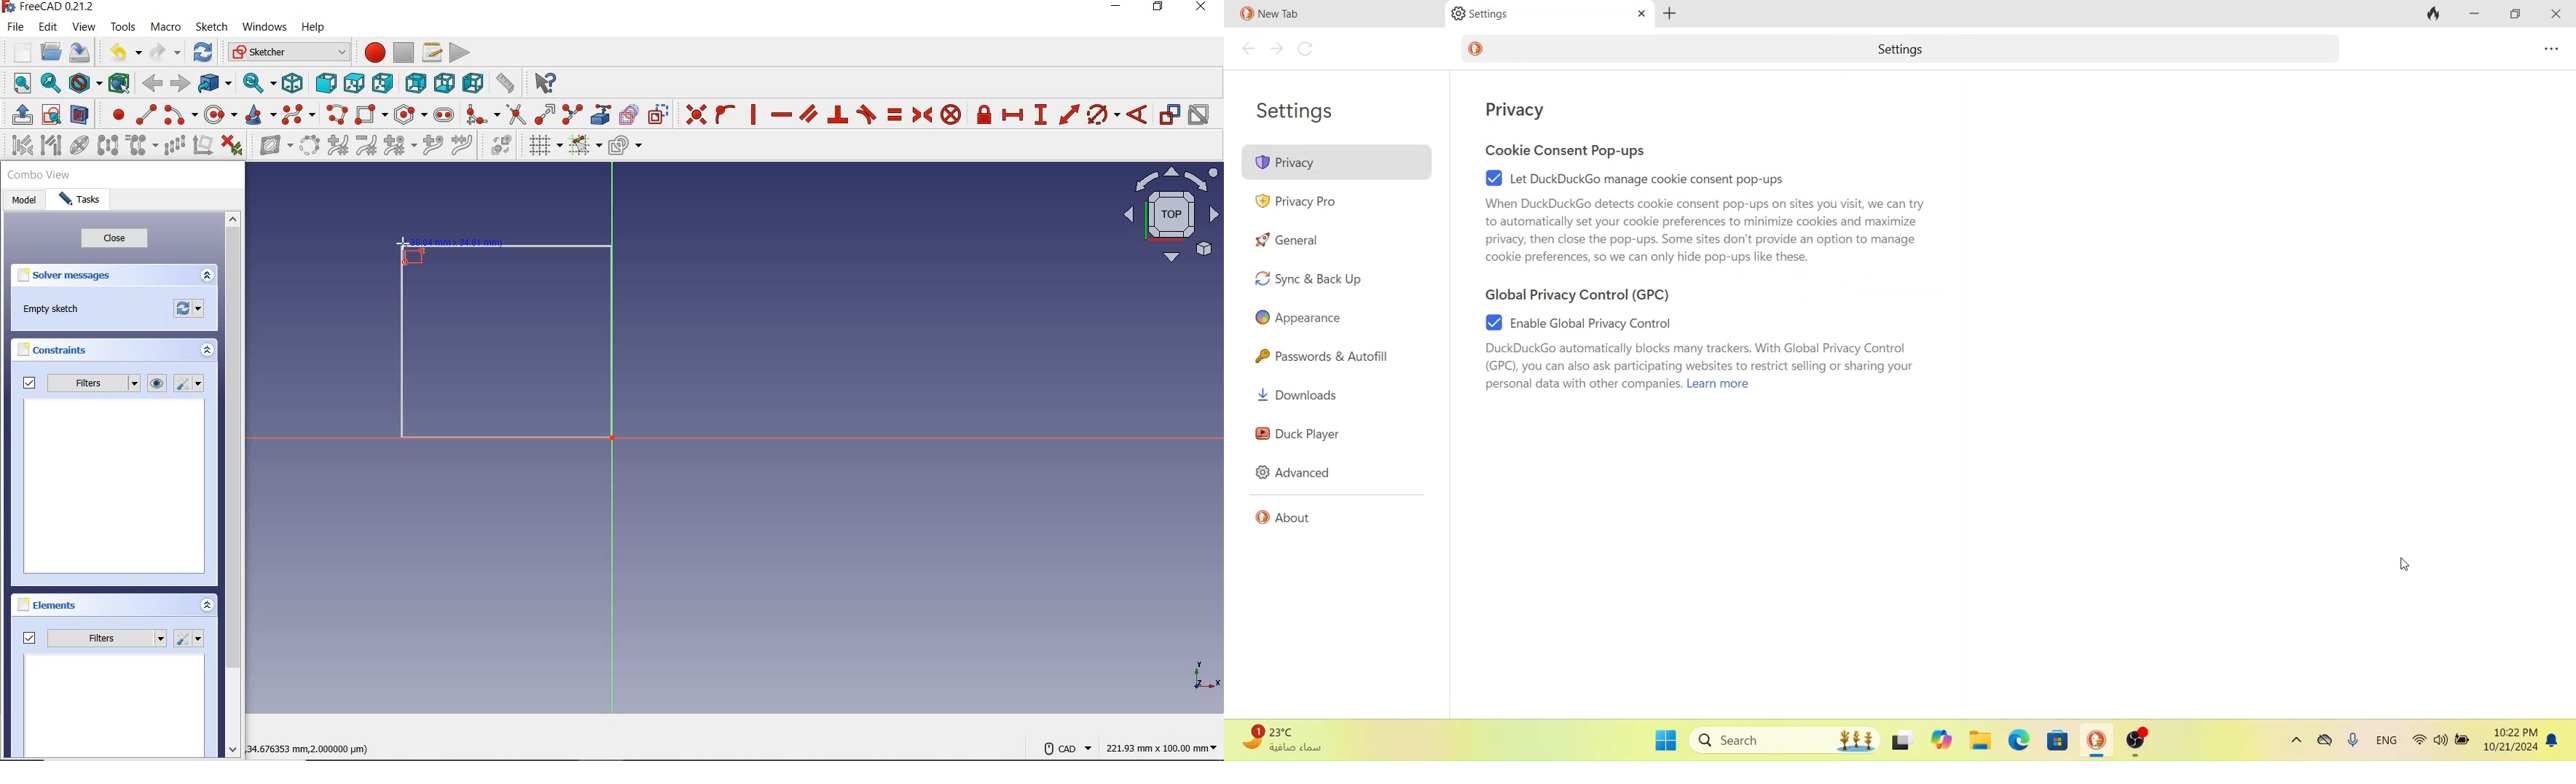  What do you see at coordinates (154, 83) in the screenshot?
I see `back` at bounding box center [154, 83].